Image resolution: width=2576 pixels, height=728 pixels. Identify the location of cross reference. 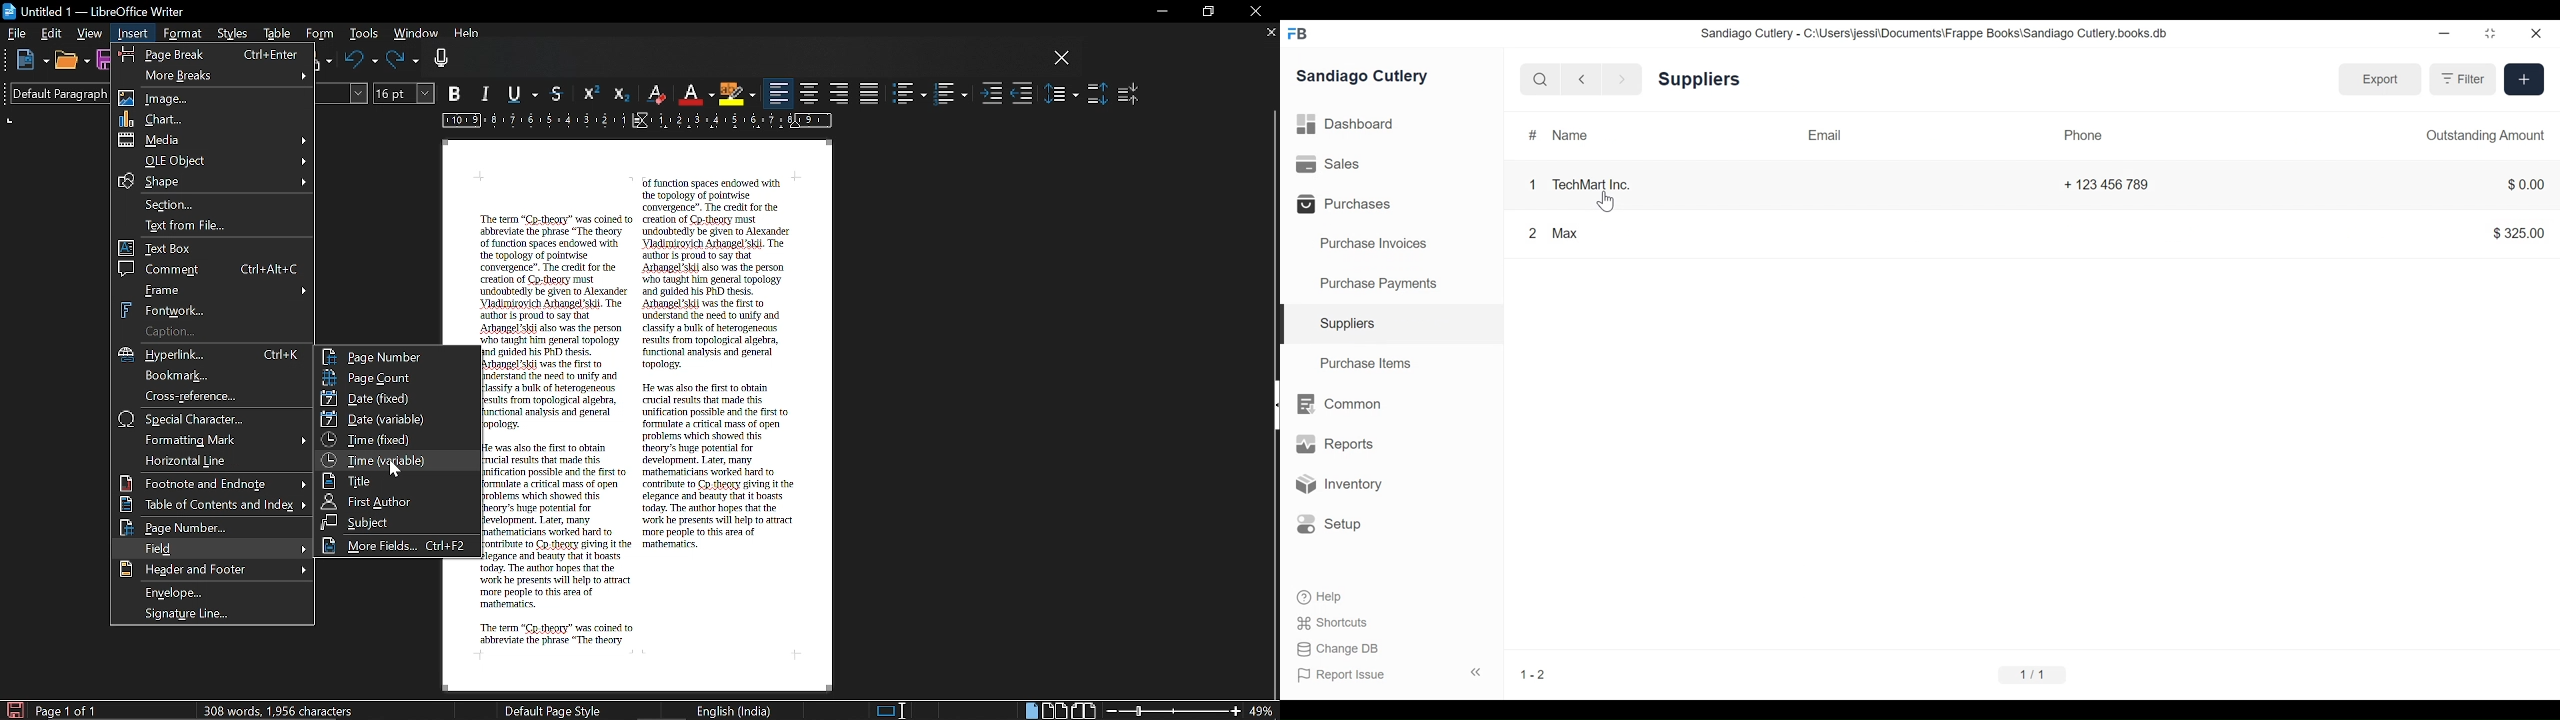
(211, 396).